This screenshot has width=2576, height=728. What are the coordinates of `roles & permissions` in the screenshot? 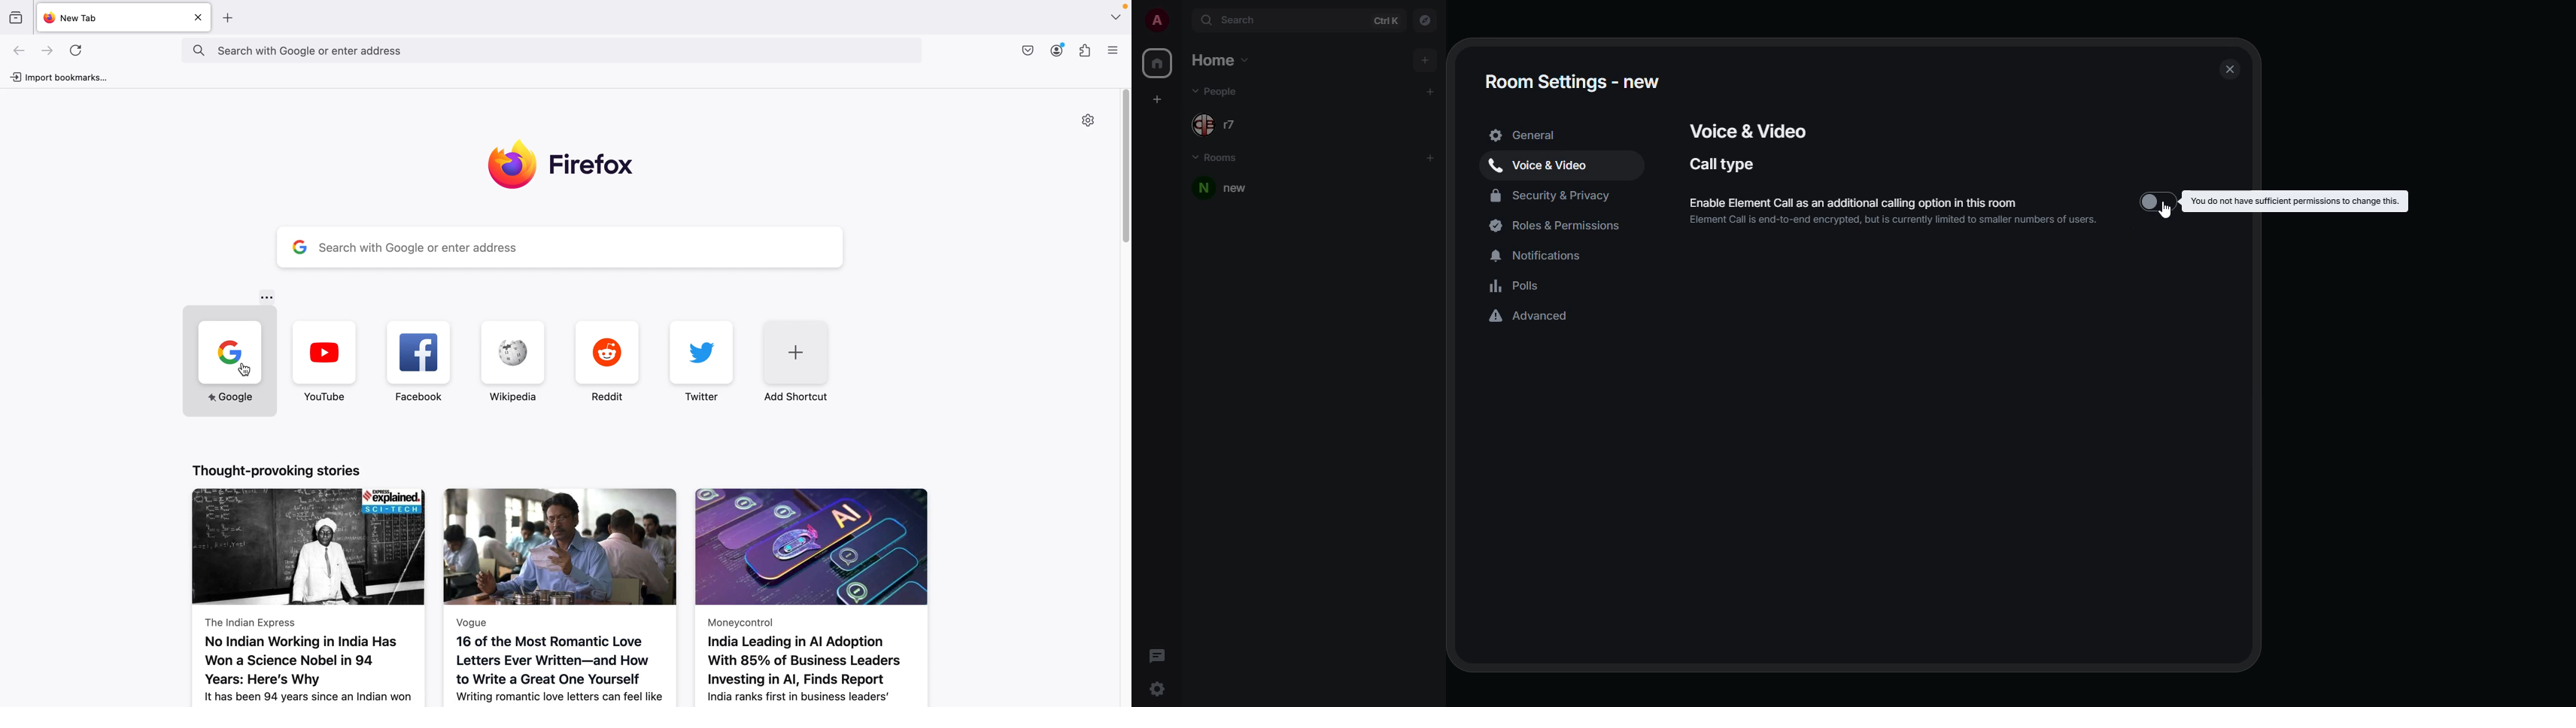 It's located at (1562, 226).